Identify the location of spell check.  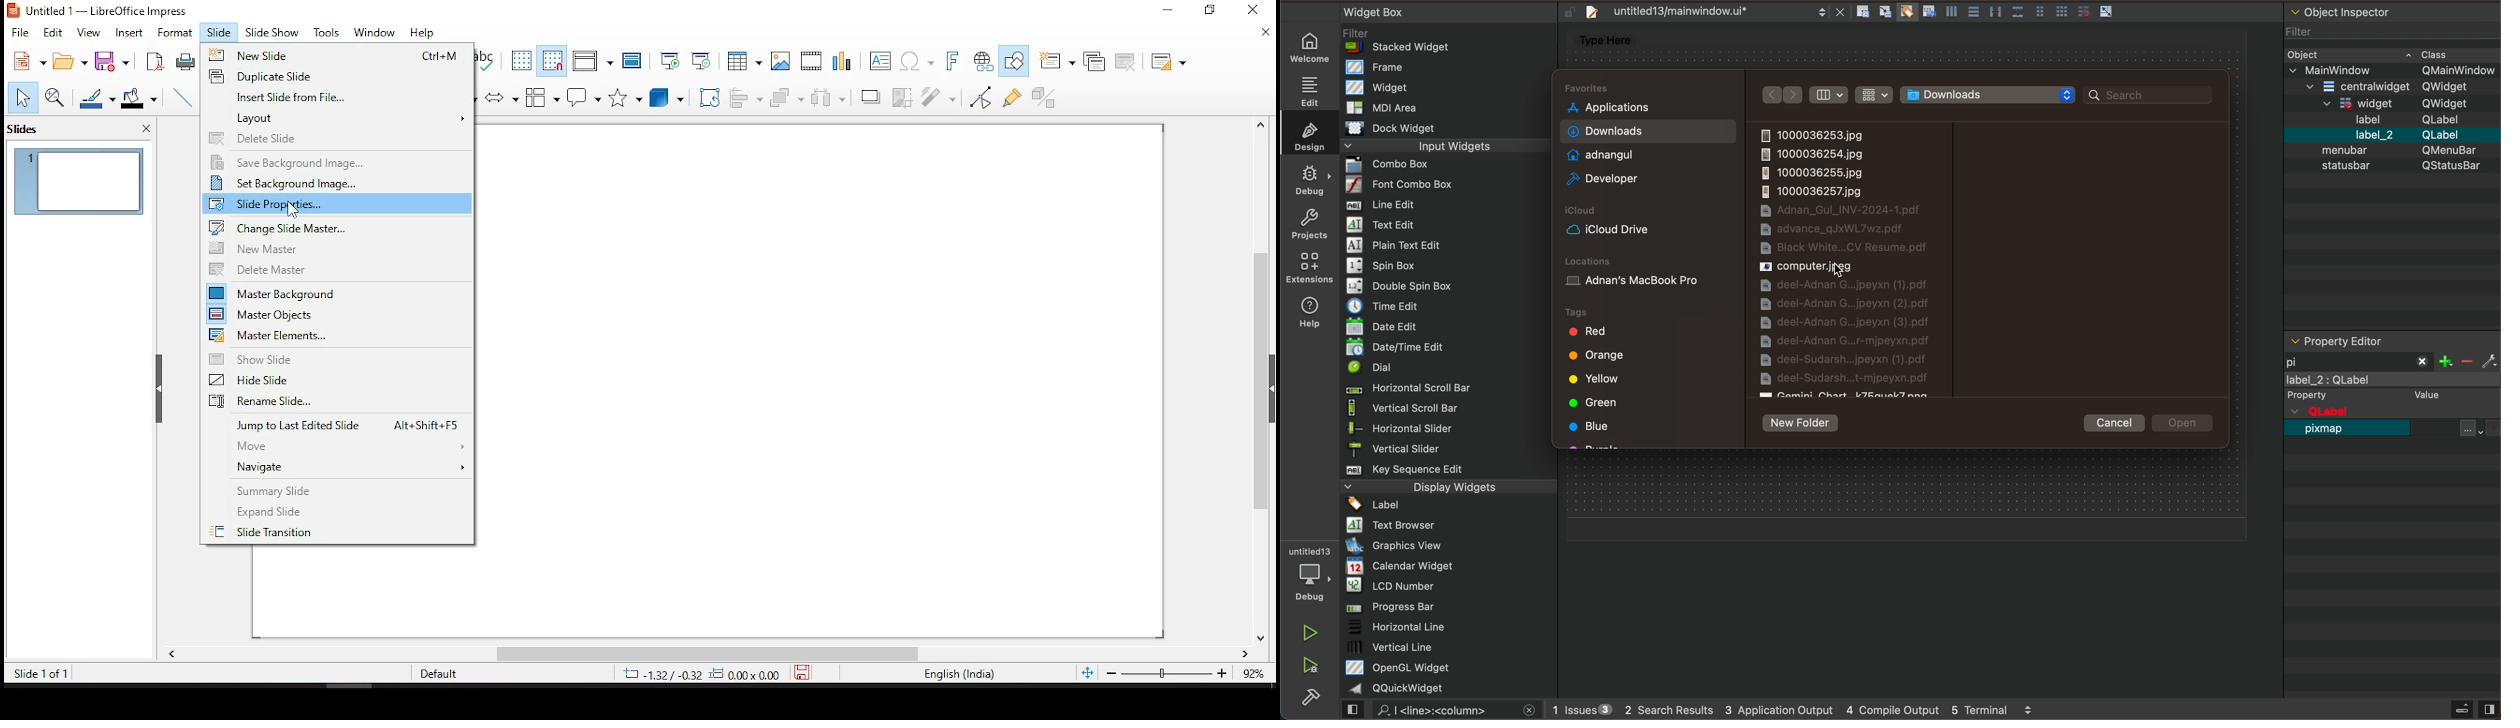
(488, 60).